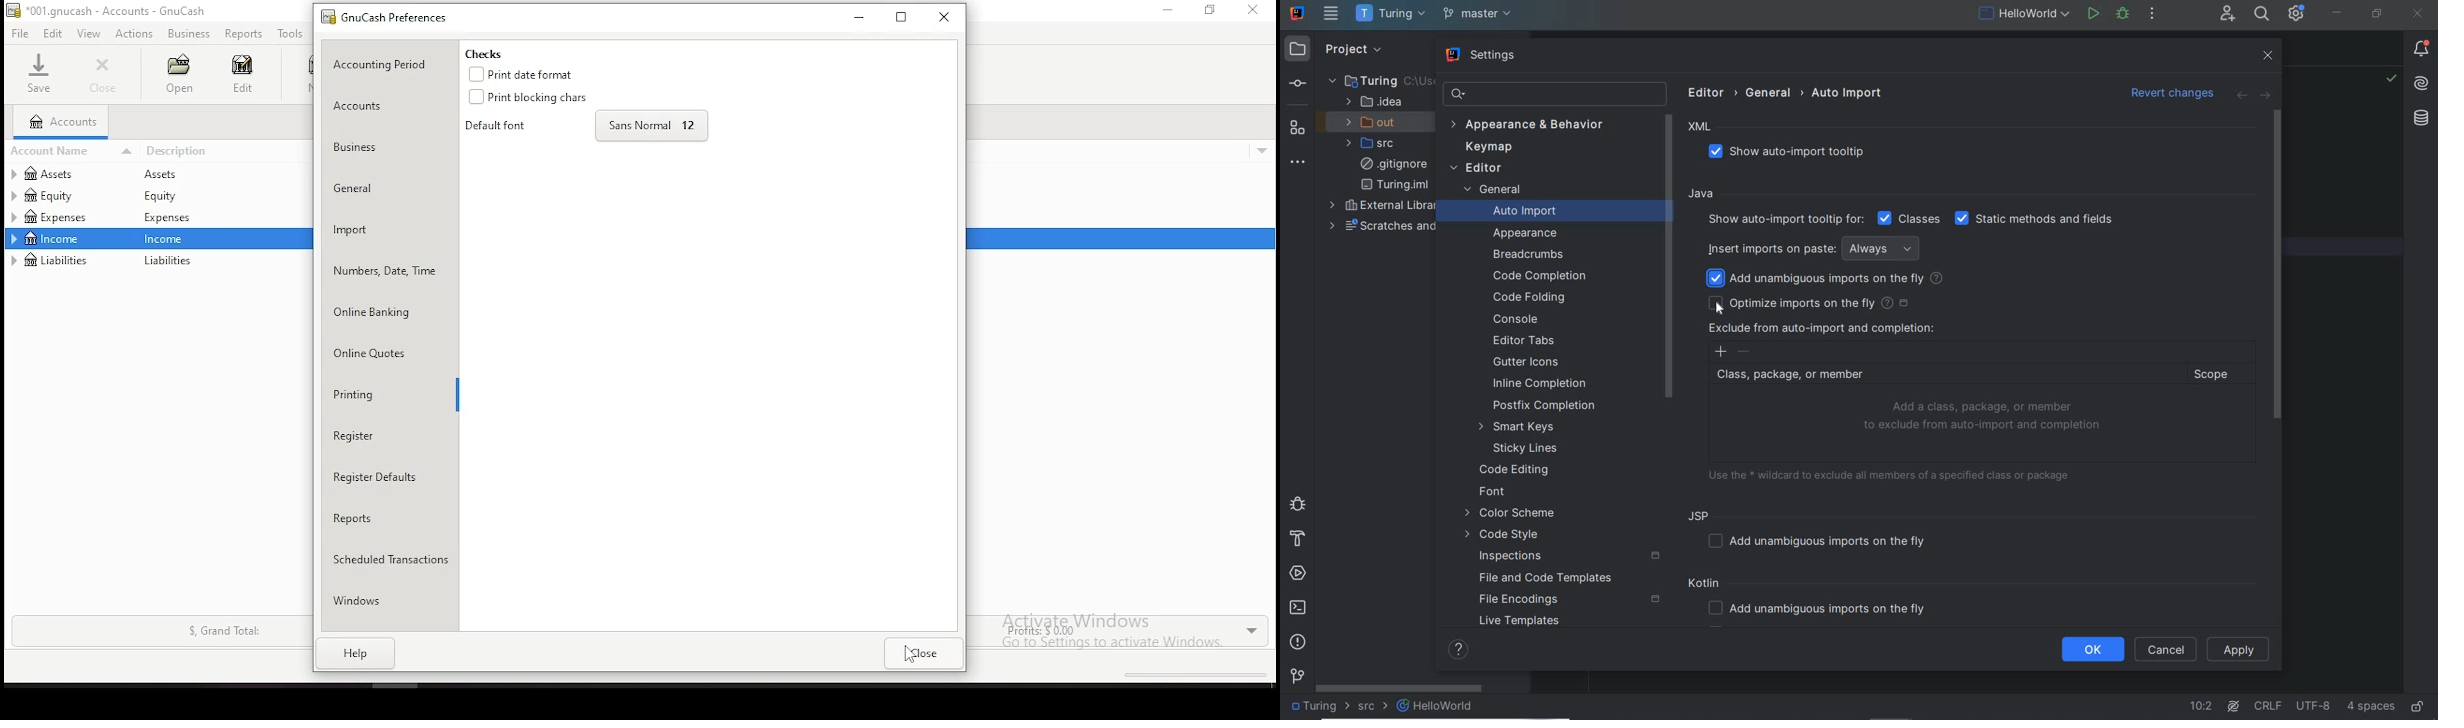  I want to click on close, so click(924, 654).